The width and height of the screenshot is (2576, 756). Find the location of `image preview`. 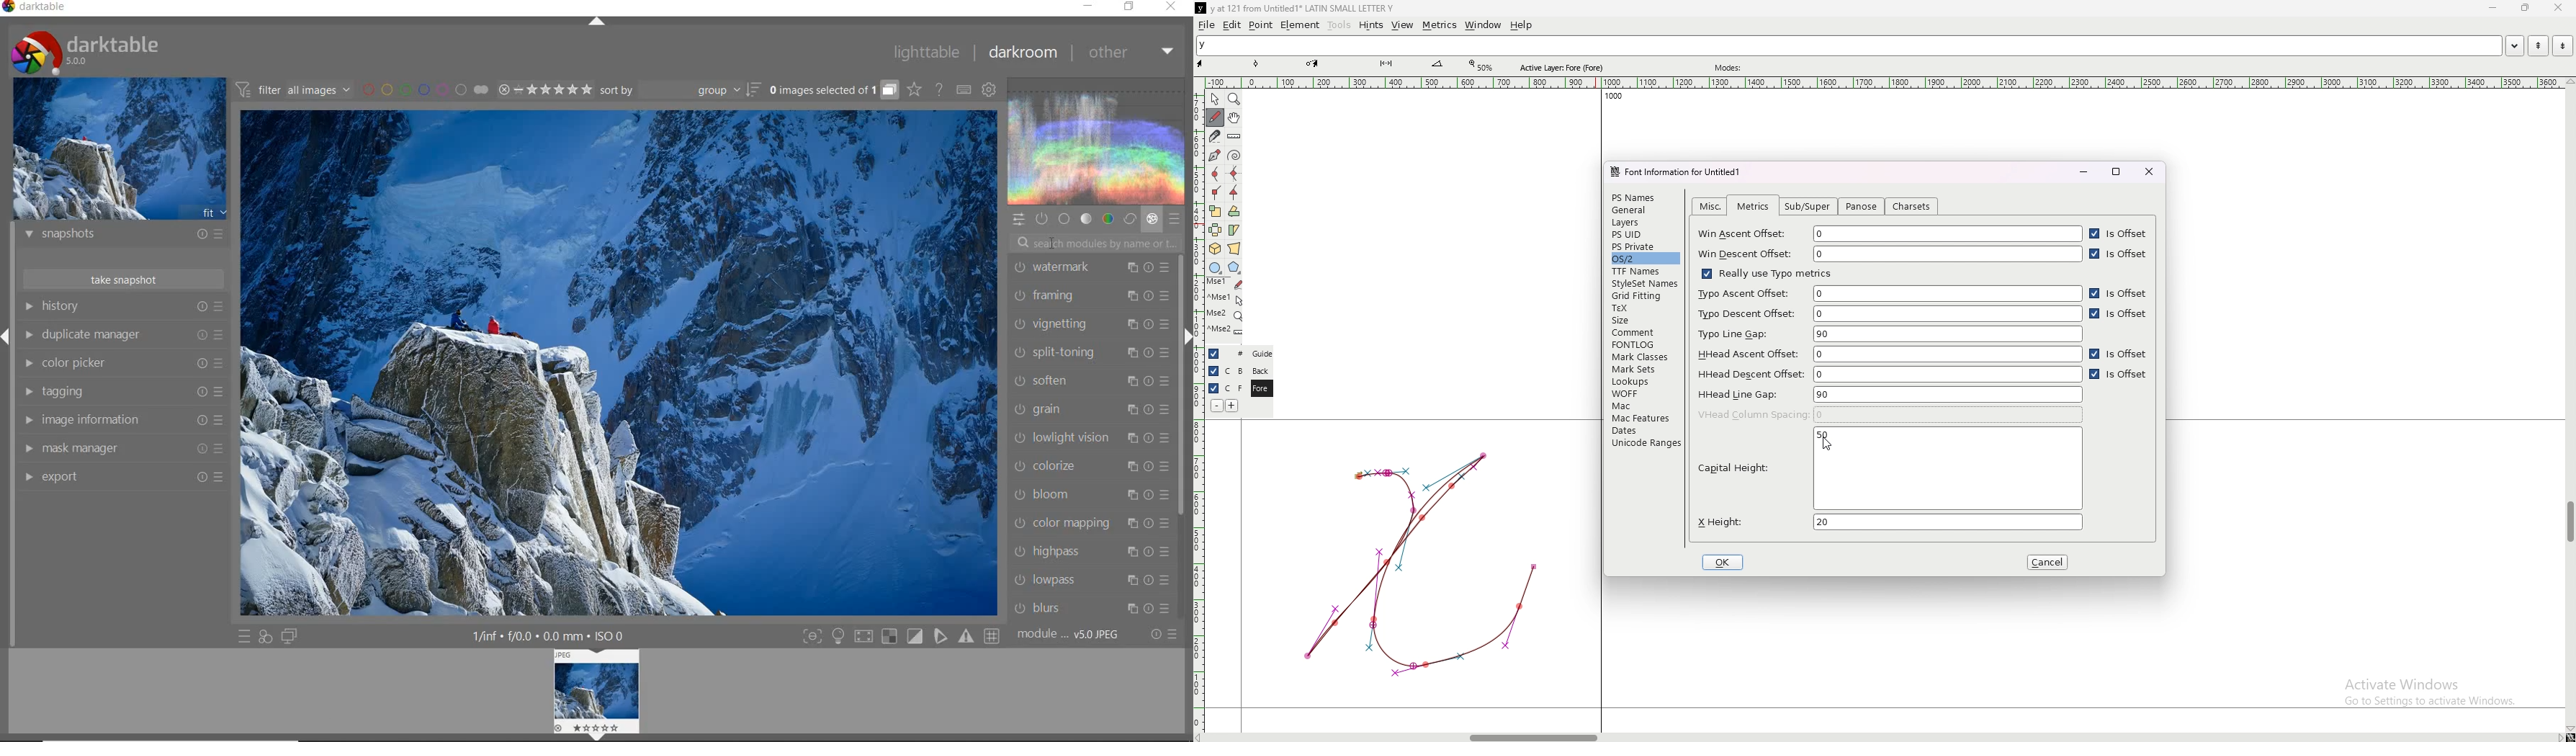

image preview is located at coordinates (120, 148).